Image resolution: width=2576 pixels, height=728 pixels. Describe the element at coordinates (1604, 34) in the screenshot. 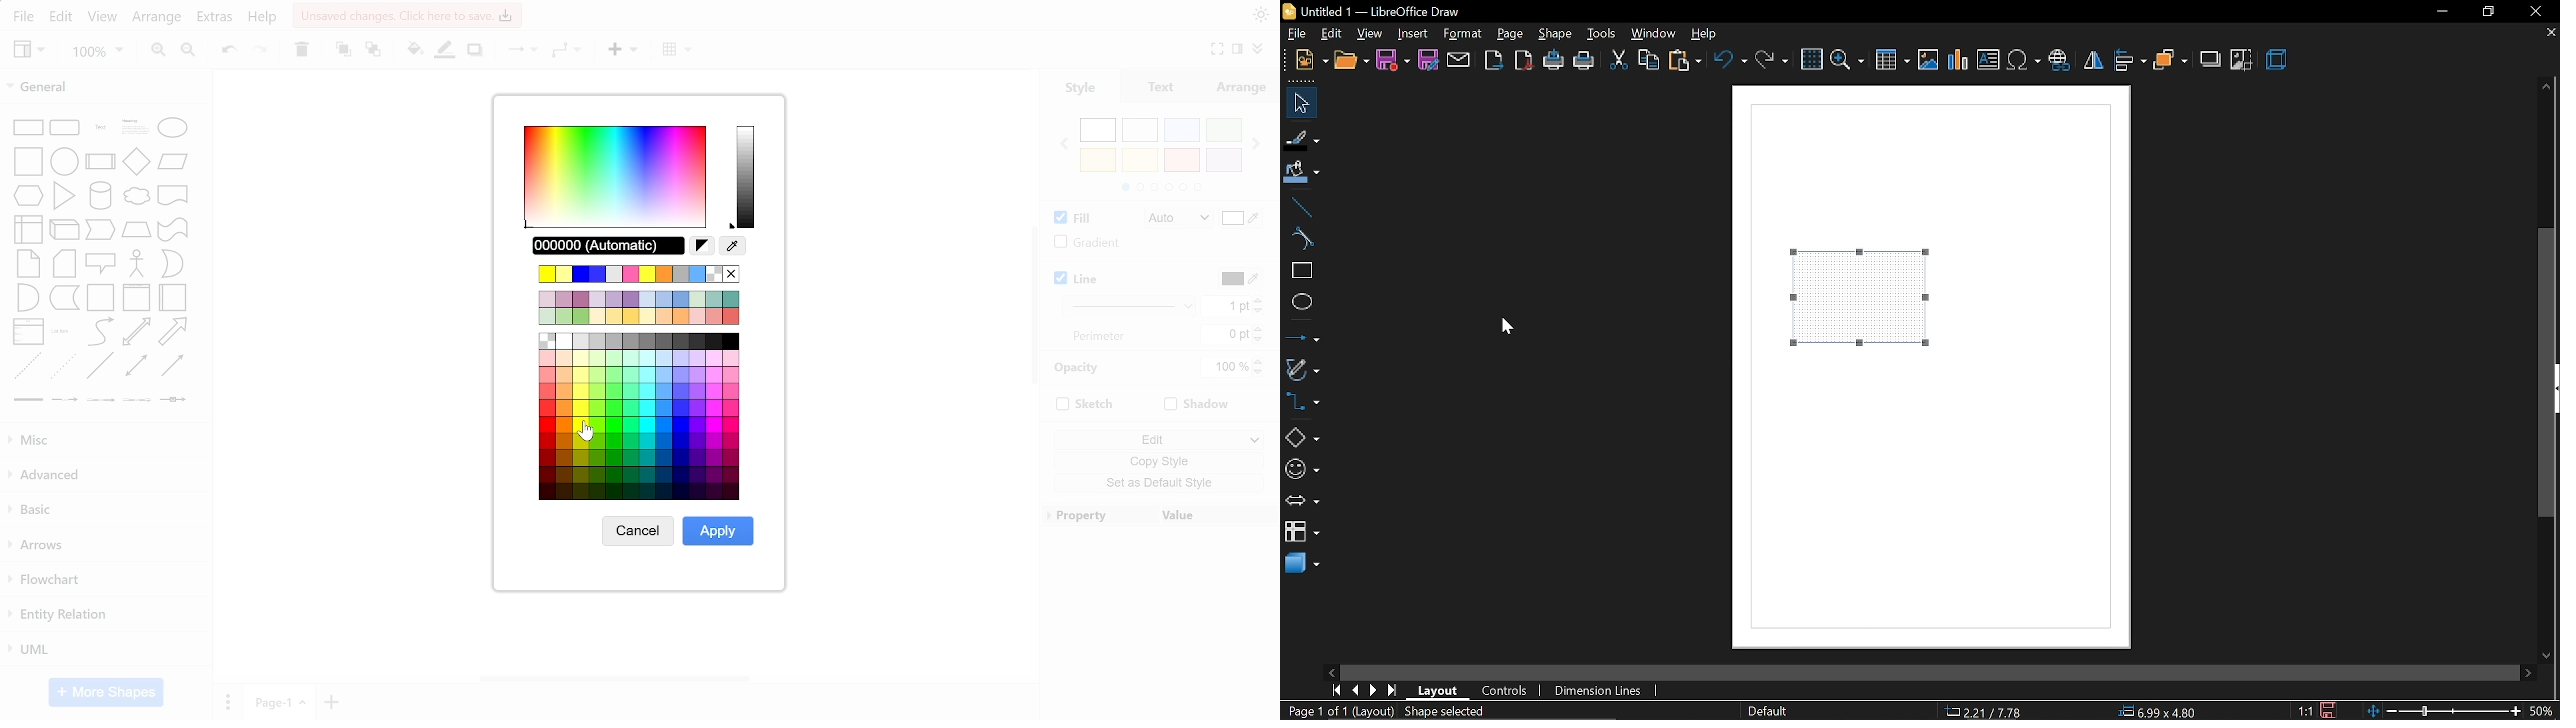

I see `tools` at that location.